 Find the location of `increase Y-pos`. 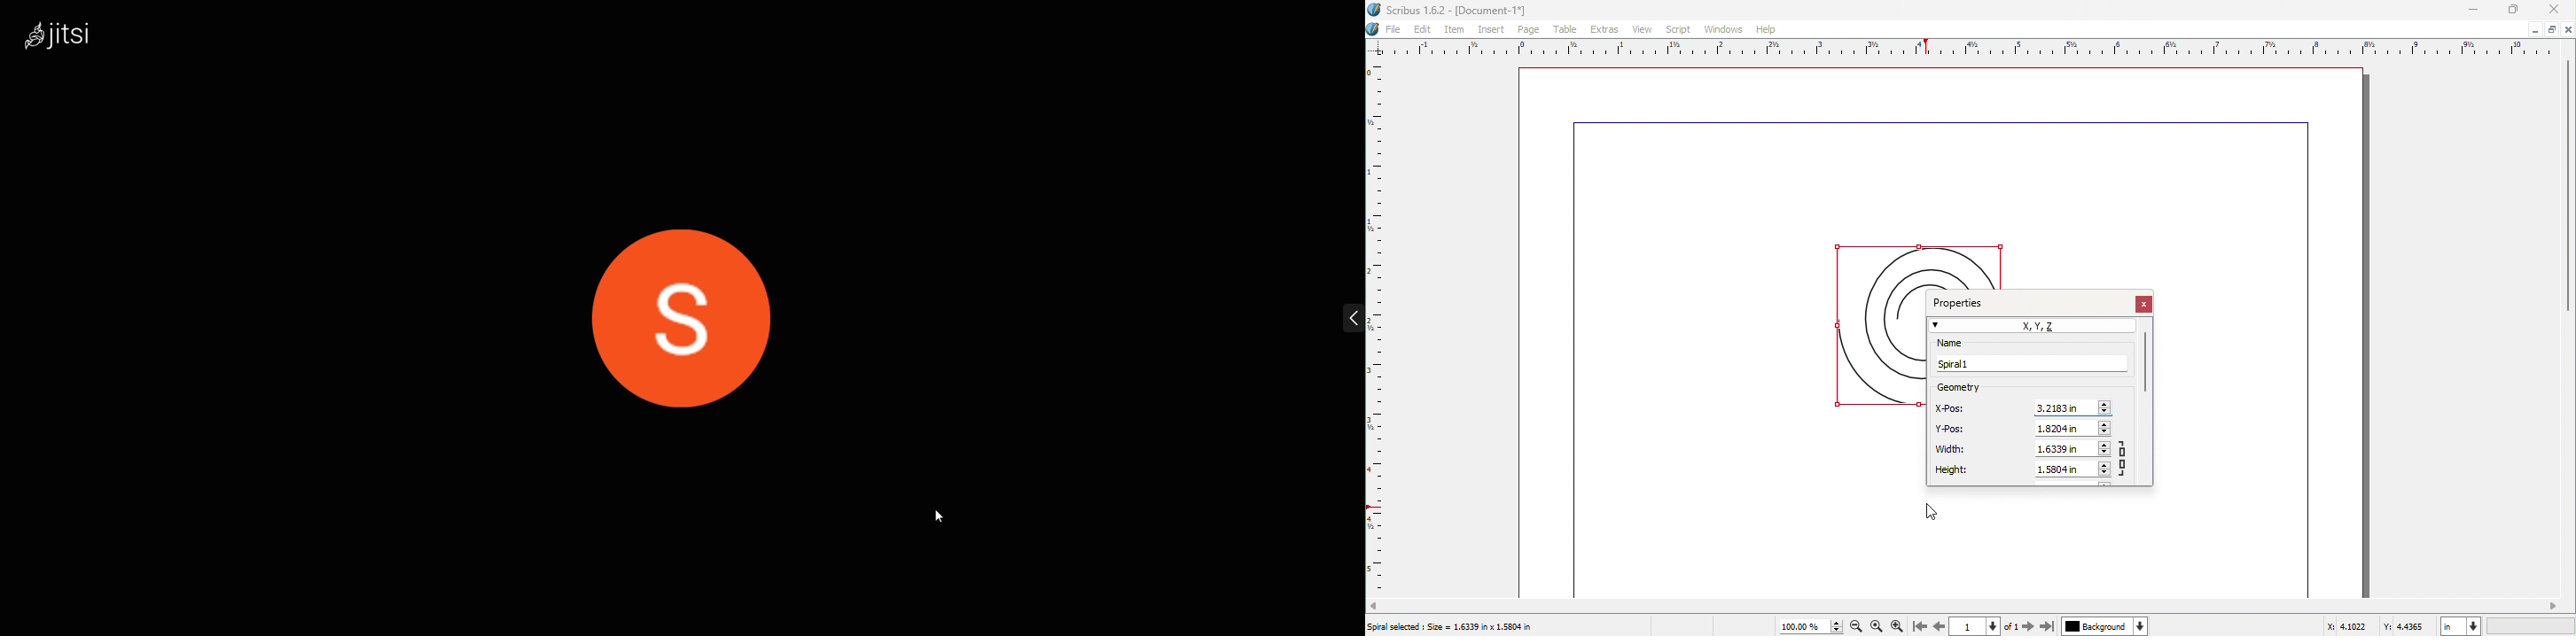

increase Y-pos is located at coordinates (2106, 423).